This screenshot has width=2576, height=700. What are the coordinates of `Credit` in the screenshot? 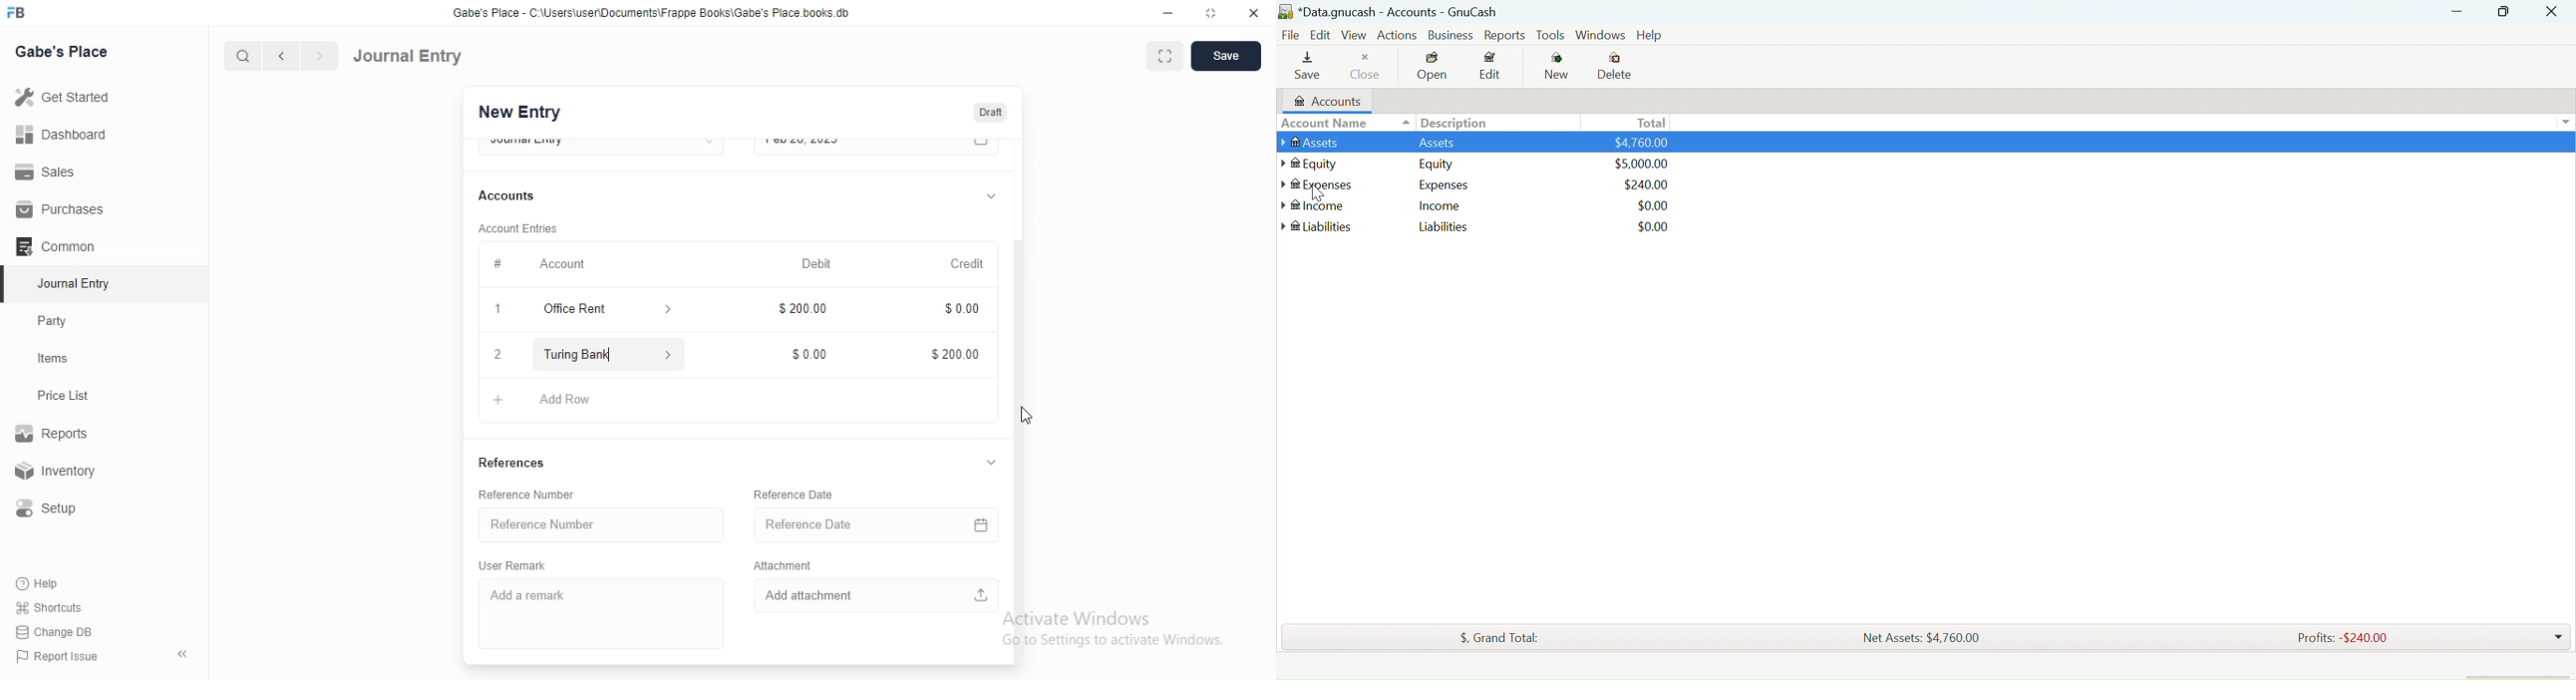 It's located at (967, 263).